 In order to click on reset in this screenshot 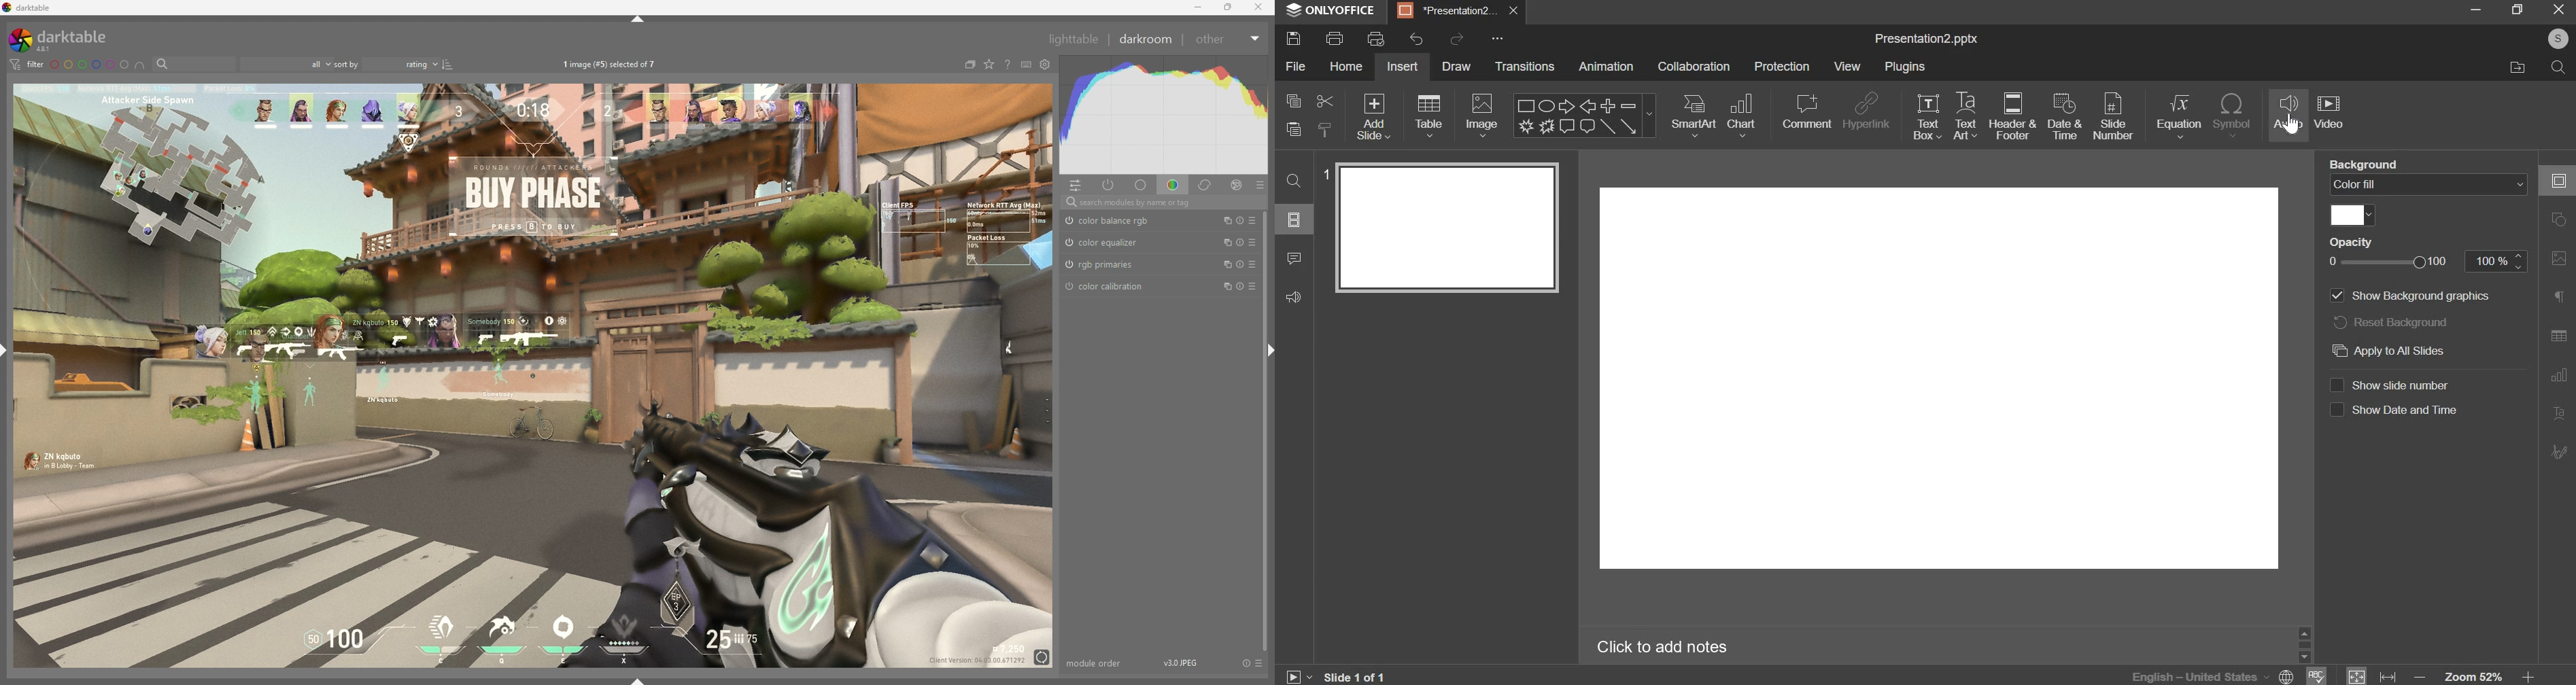, I will do `click(1240, 265)`.